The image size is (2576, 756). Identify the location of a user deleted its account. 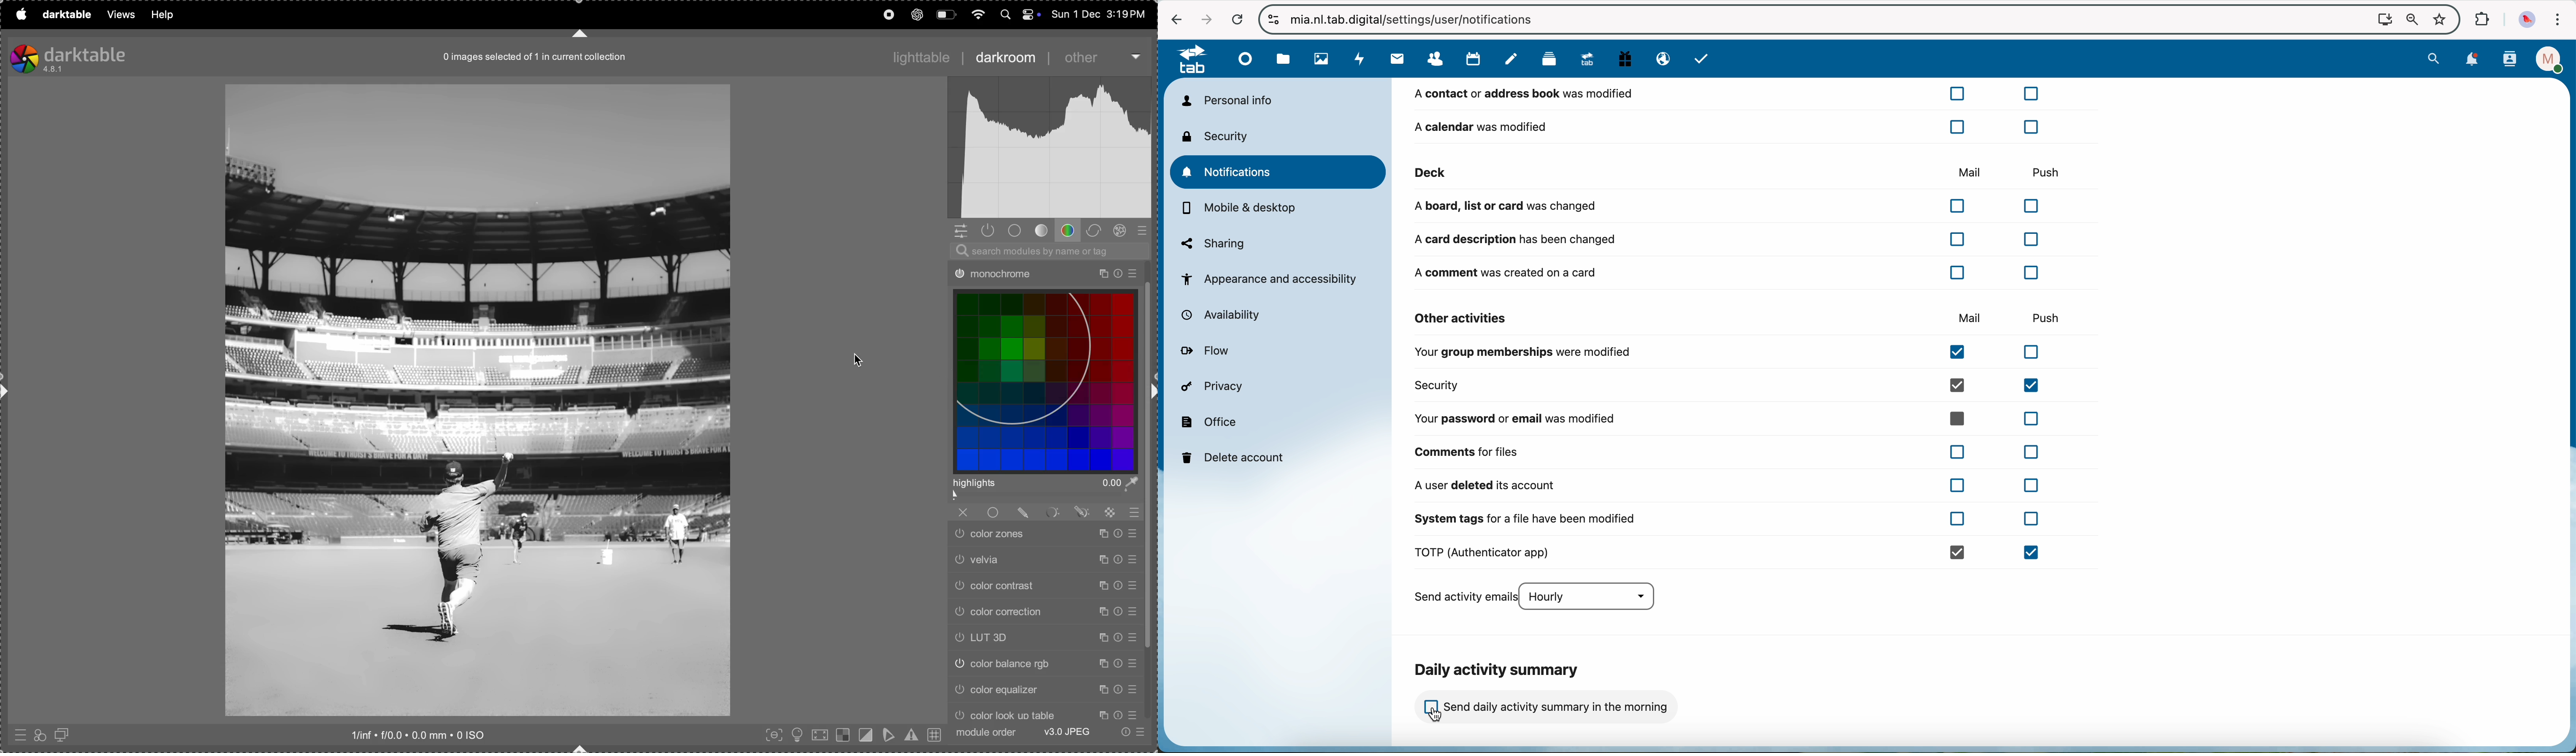
(1726, 486).